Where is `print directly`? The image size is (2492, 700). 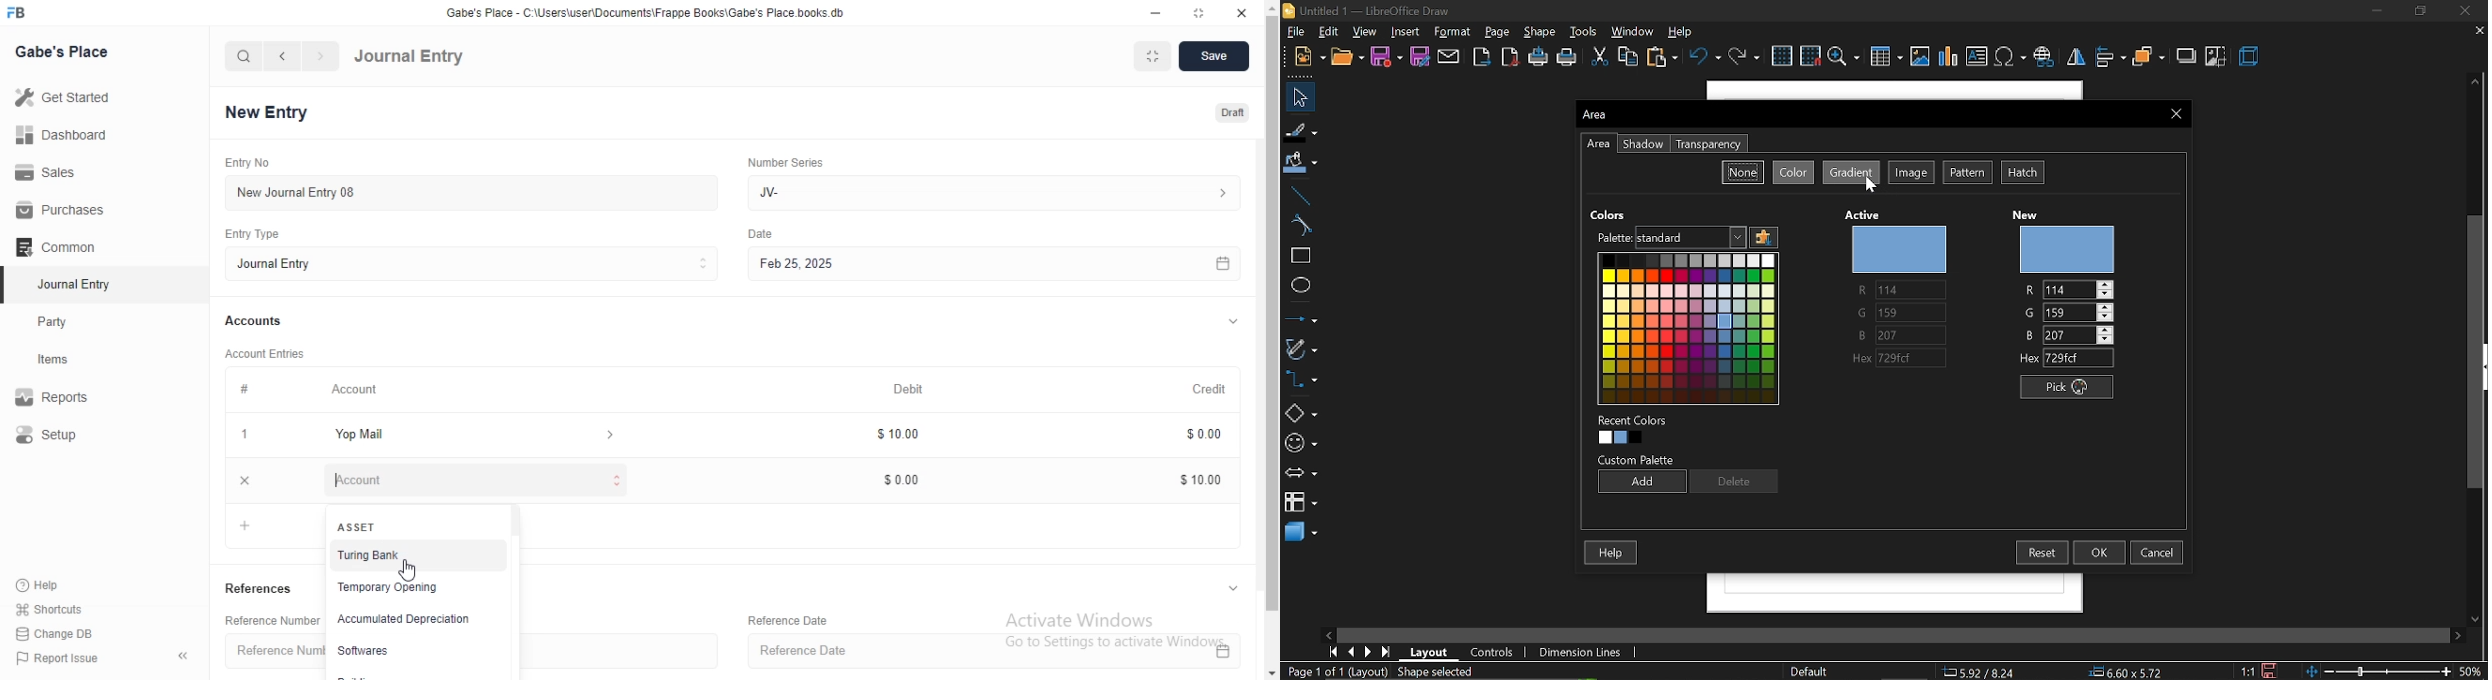 print directly is located at coordinates (1538, 58).